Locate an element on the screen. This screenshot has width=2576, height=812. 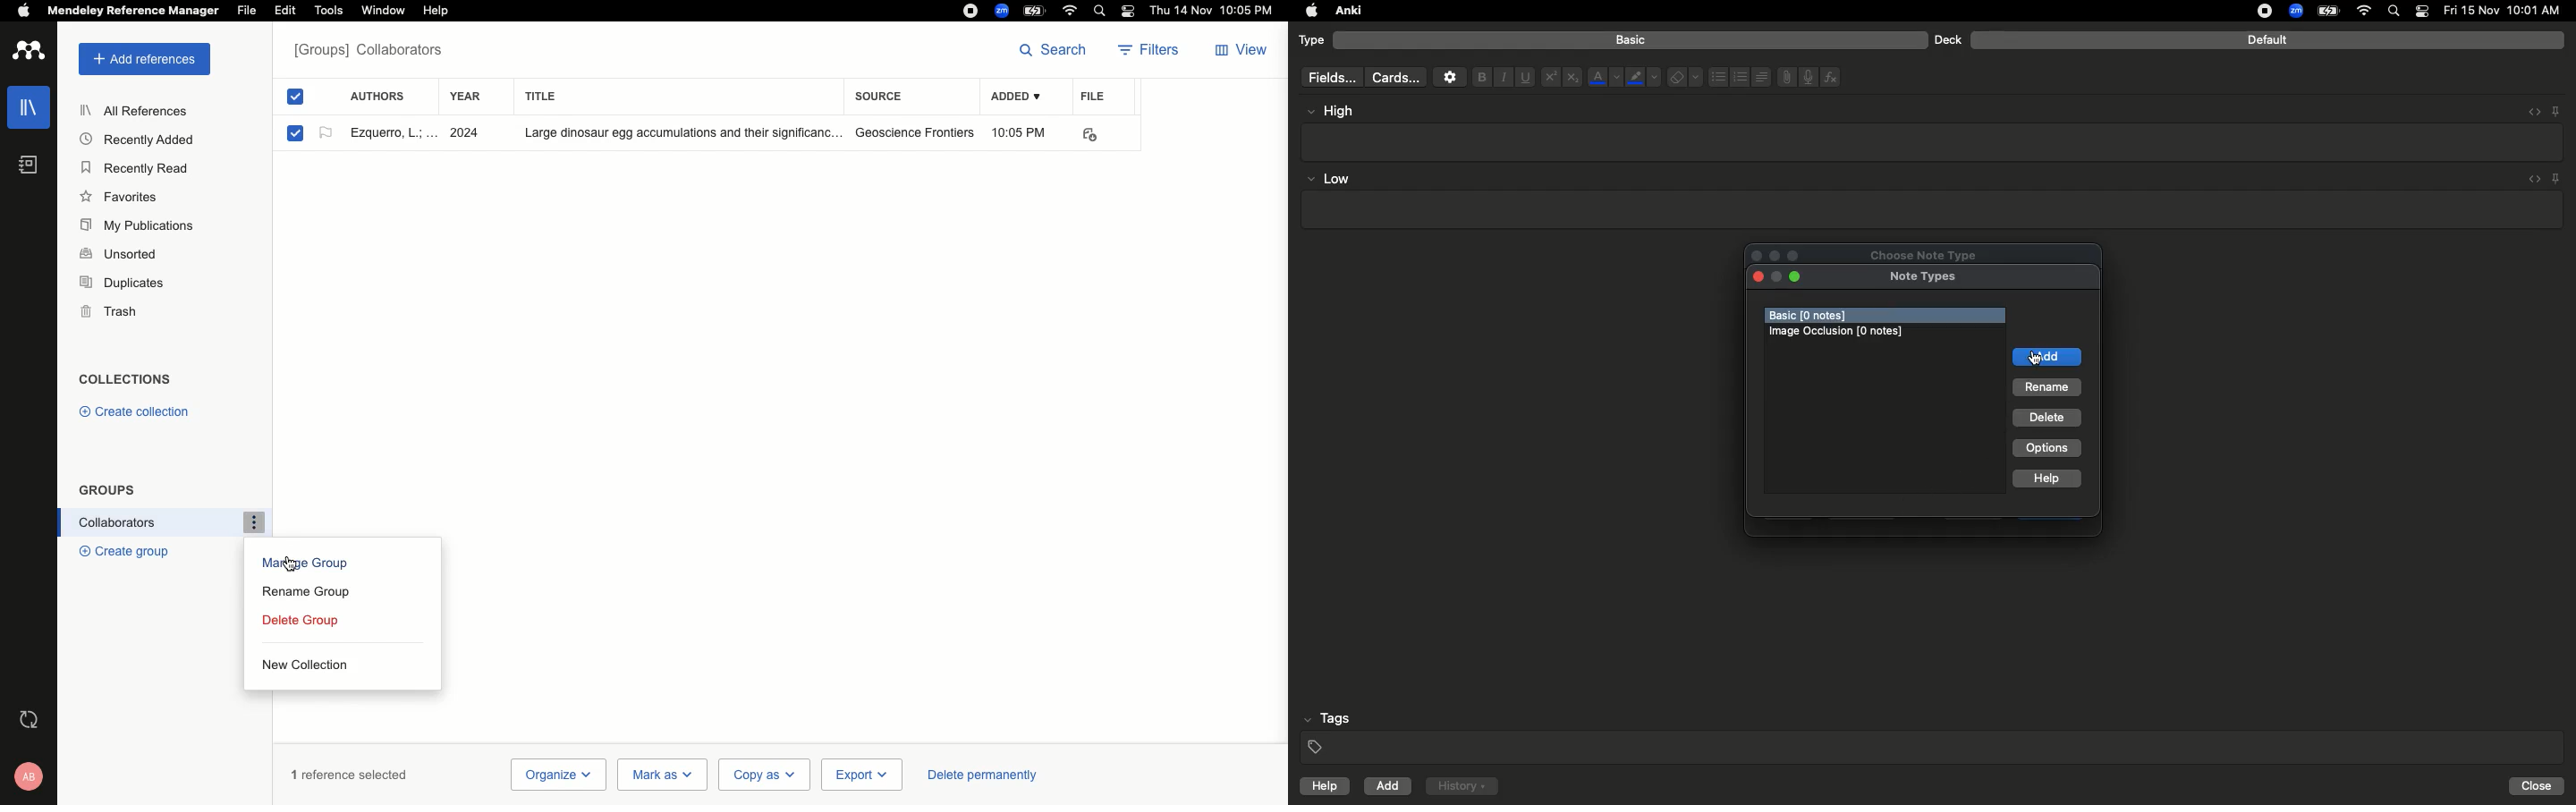
Recording is located at coordinates (970, 11).